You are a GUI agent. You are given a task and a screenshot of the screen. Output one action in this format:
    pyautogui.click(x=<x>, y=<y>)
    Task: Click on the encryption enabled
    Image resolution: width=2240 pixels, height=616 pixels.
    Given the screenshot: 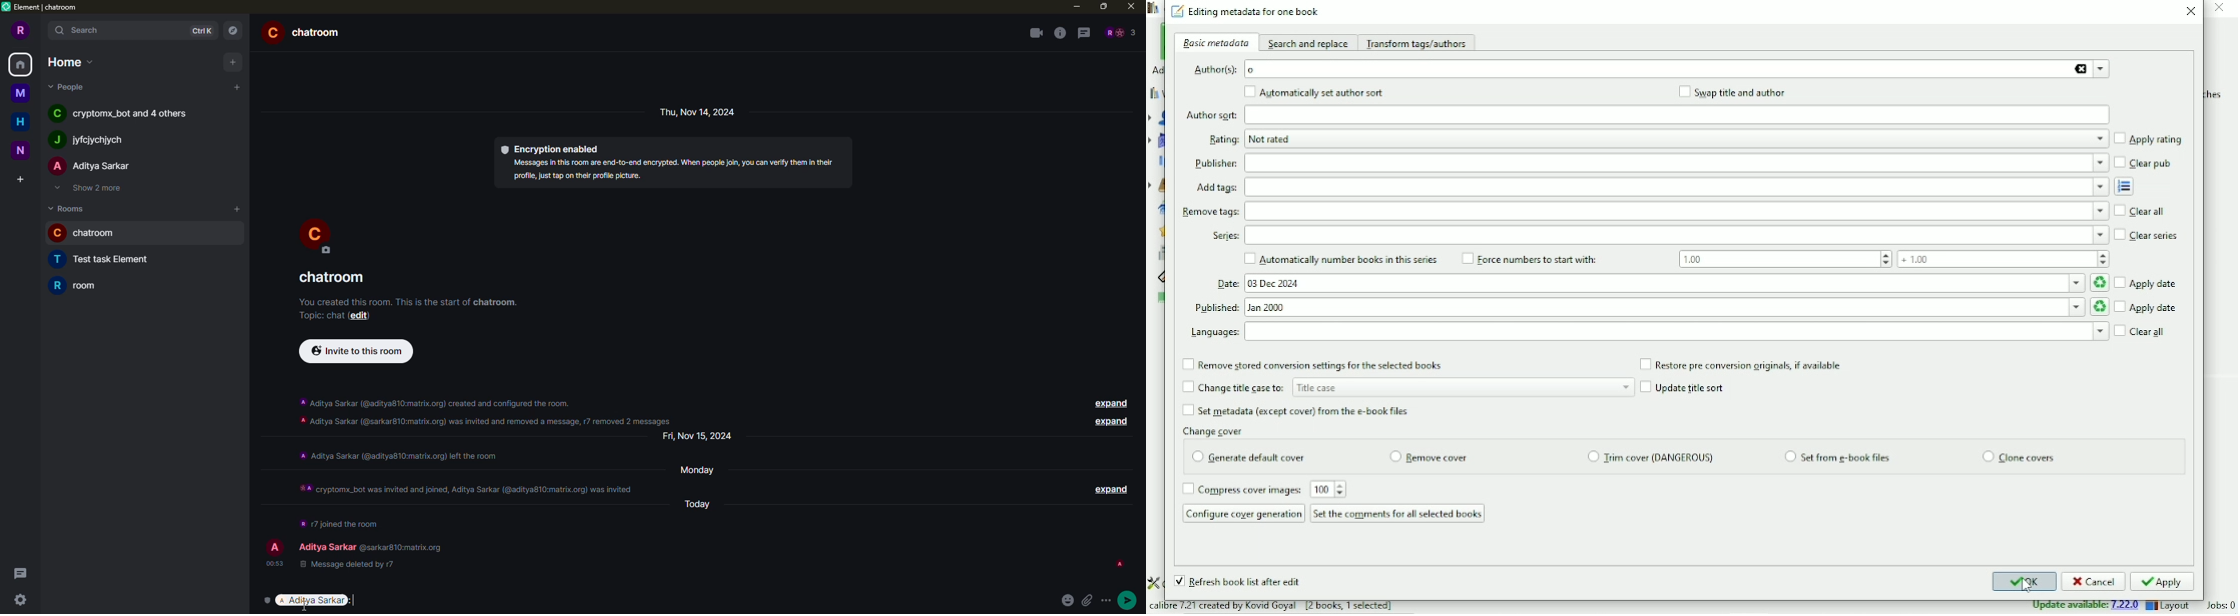 What is the action you would take?
    pyautogui.click(x=552, y=148)
    